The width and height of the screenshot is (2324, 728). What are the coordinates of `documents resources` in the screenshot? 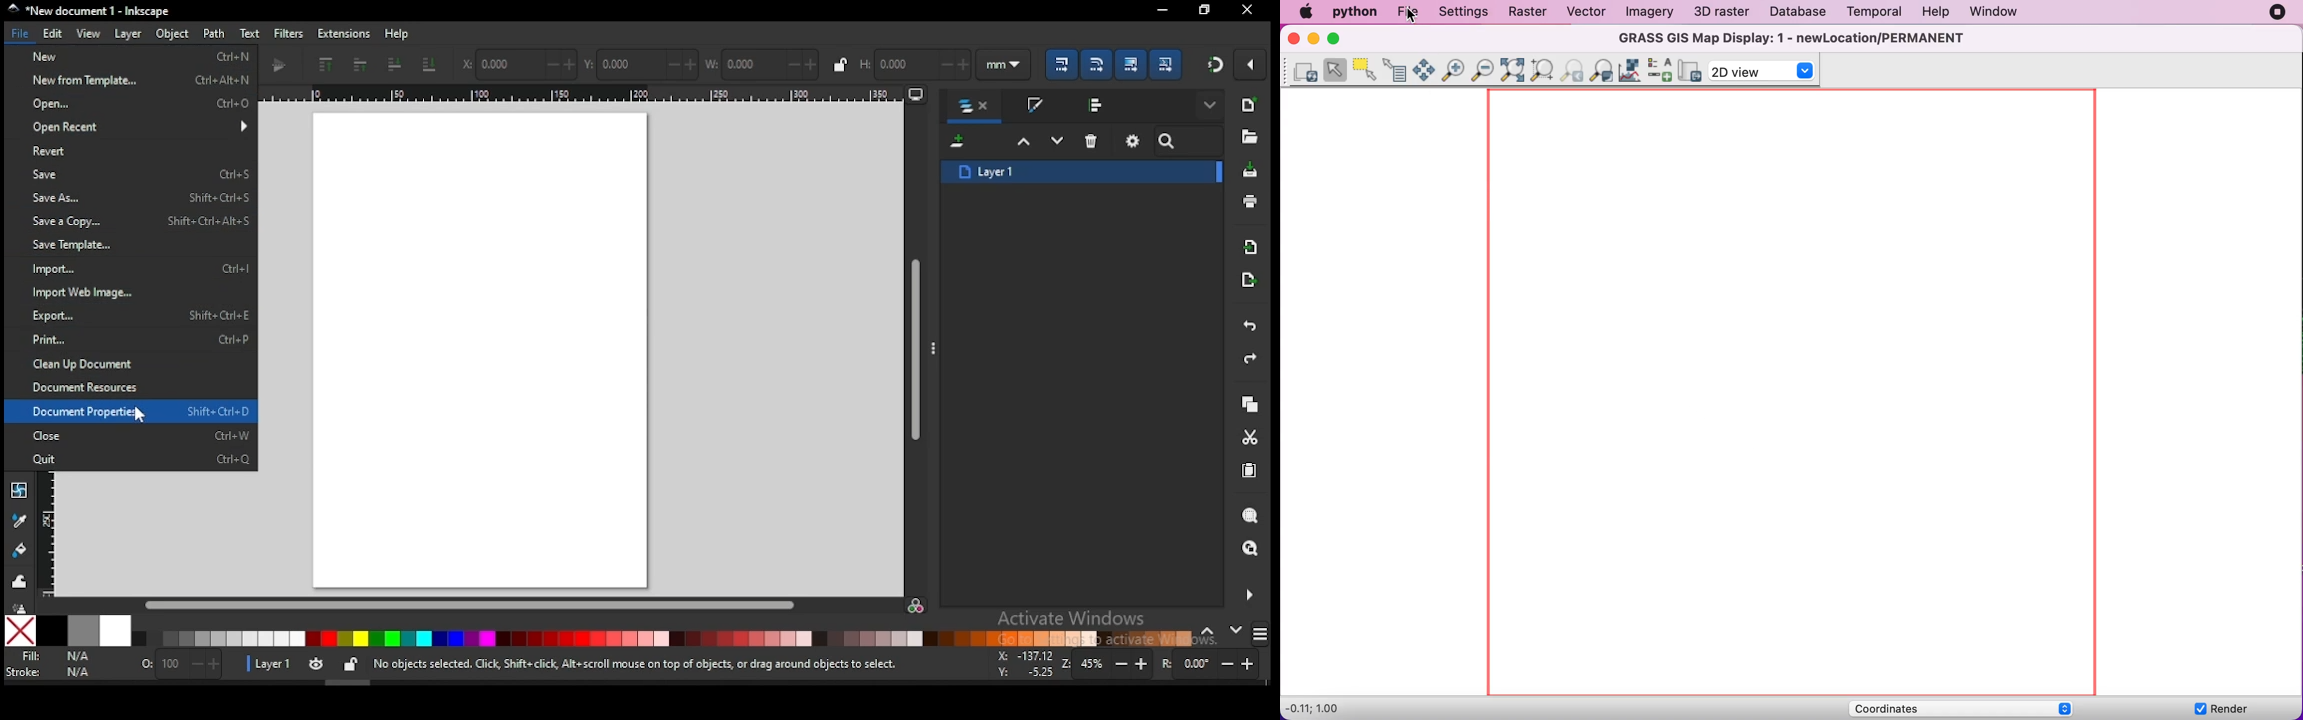 It's located at (93, 387).